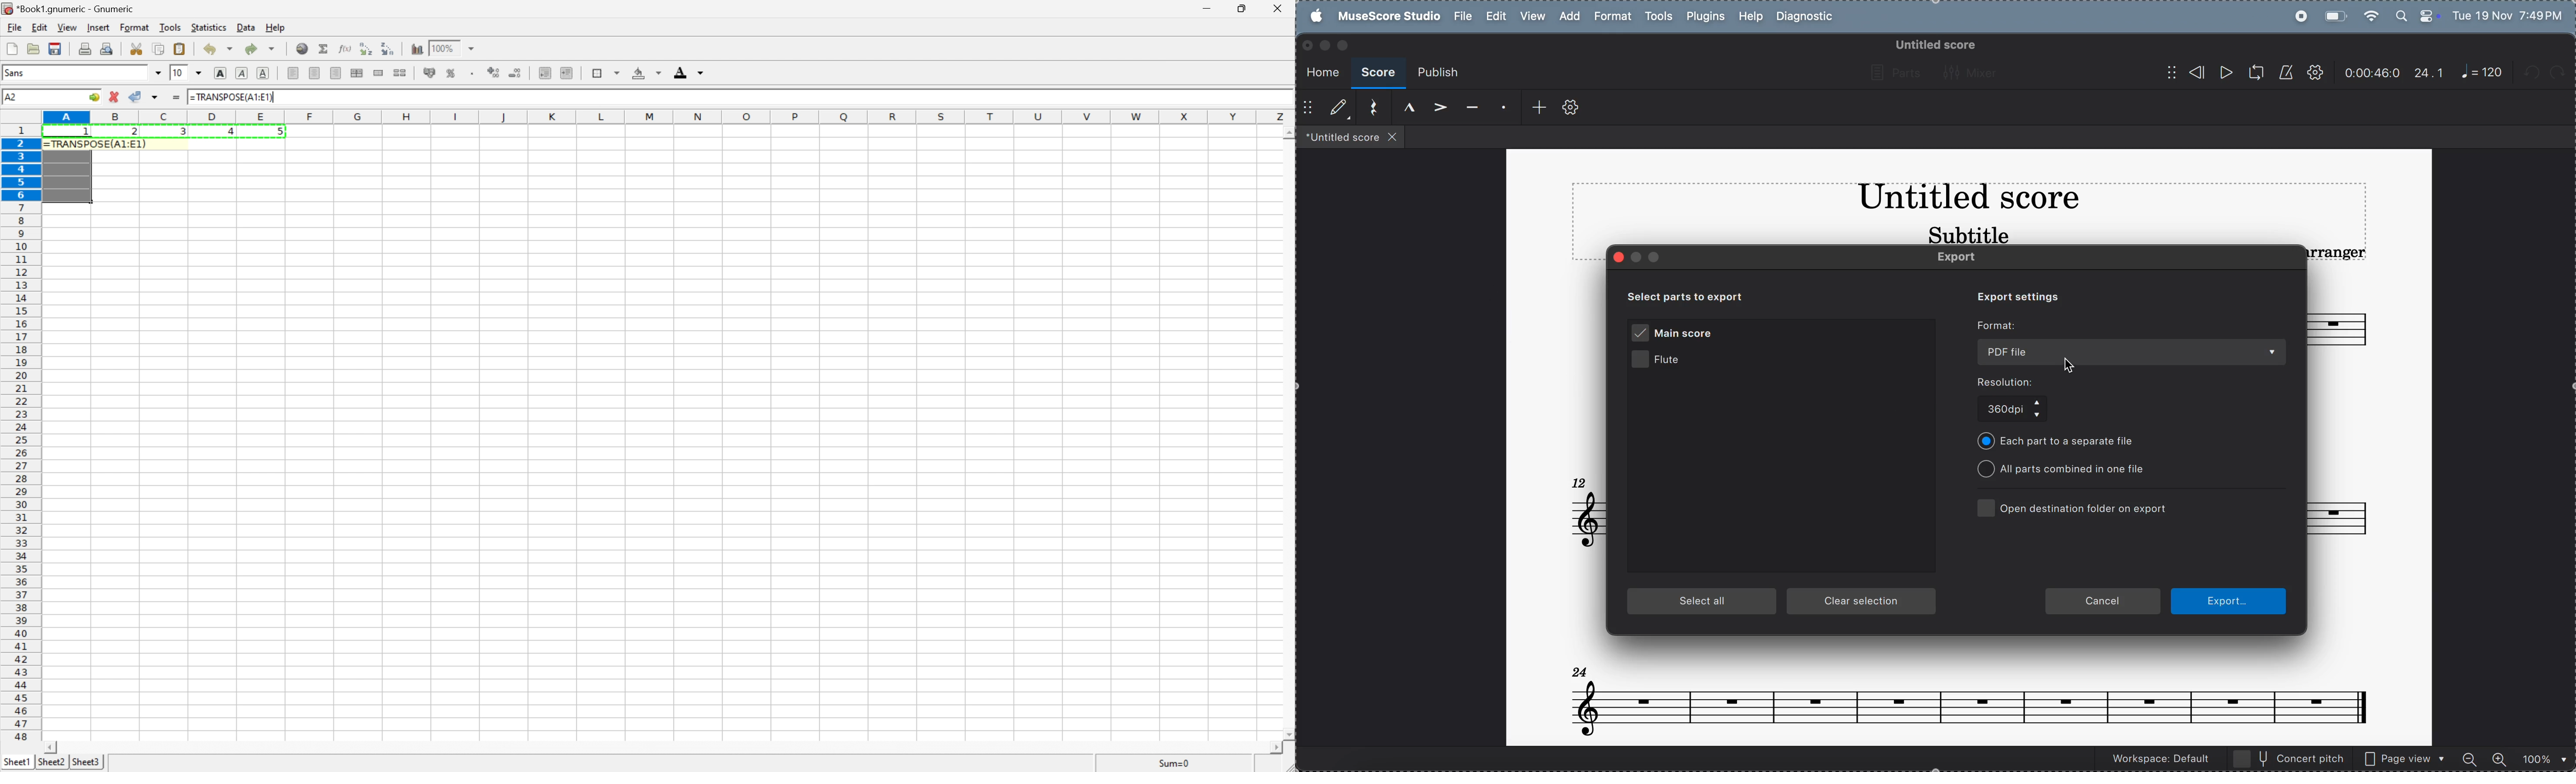  Describe the element at coordinates (1287, 730) in the screenshot. I see `scroll down` at that location.